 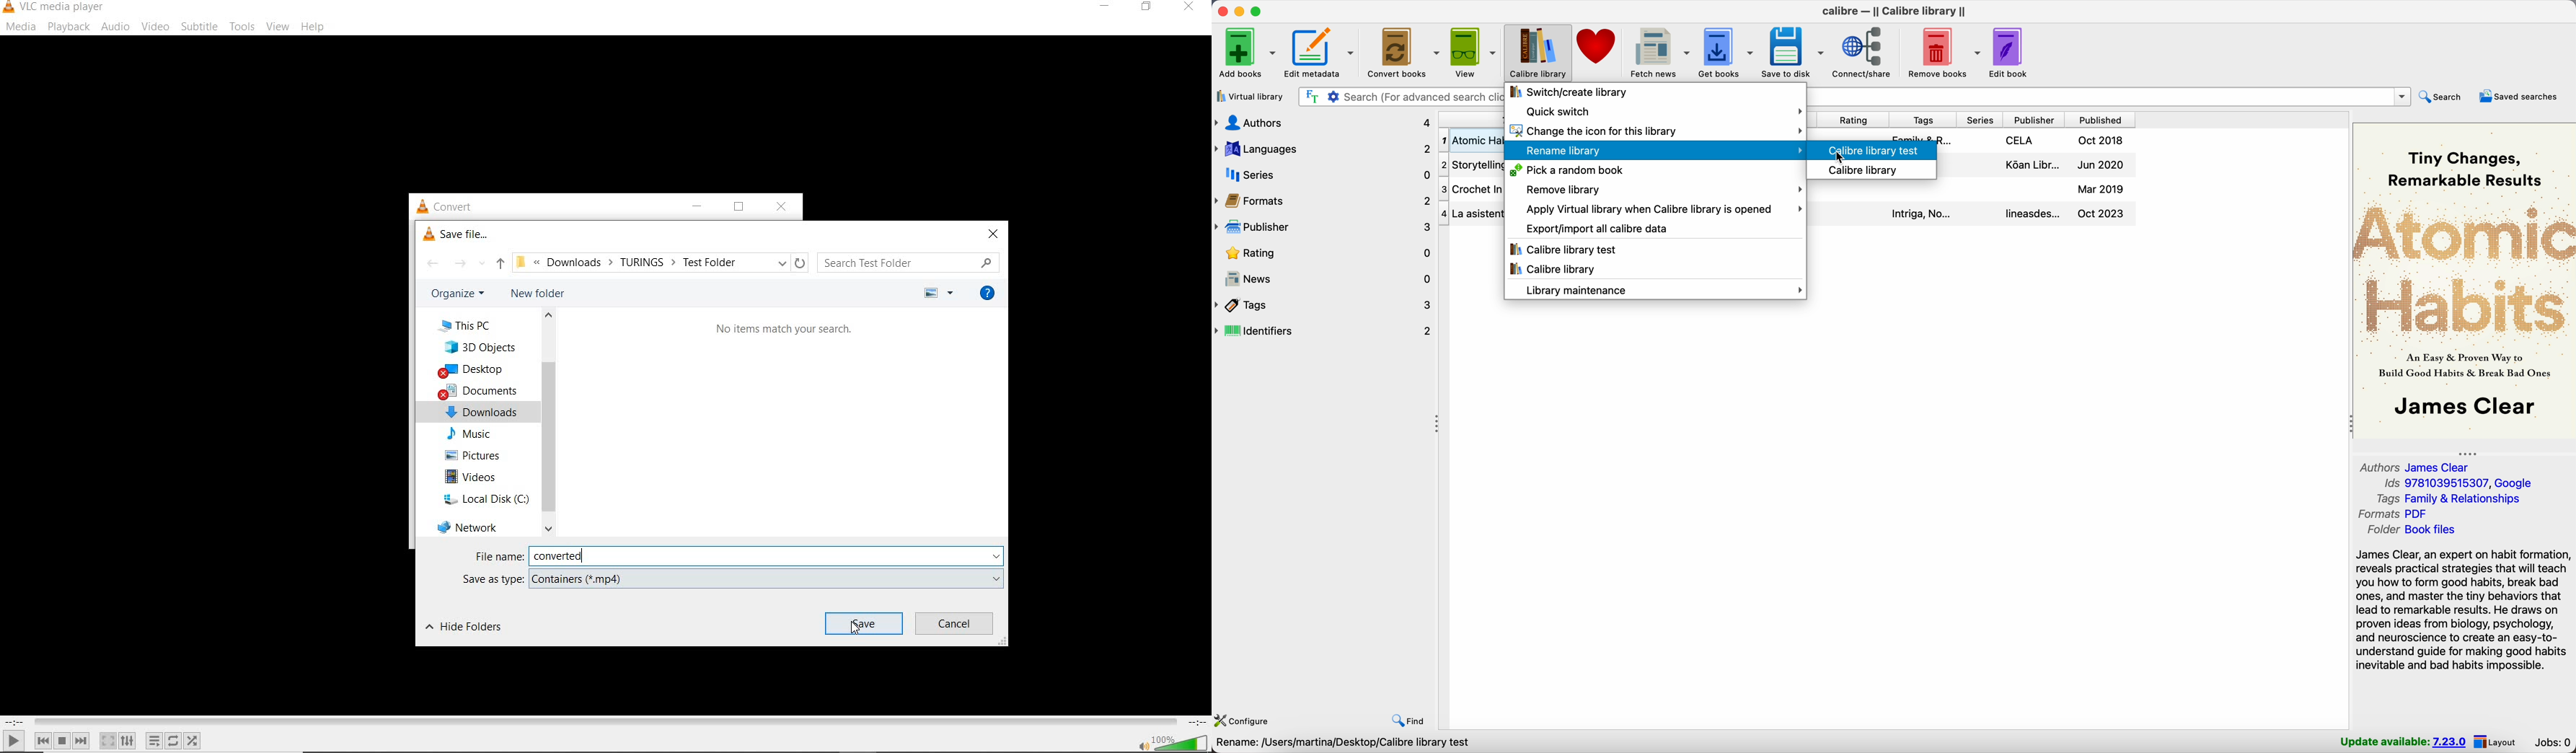 I want to click on search bar, so click(x=1398, y=95).